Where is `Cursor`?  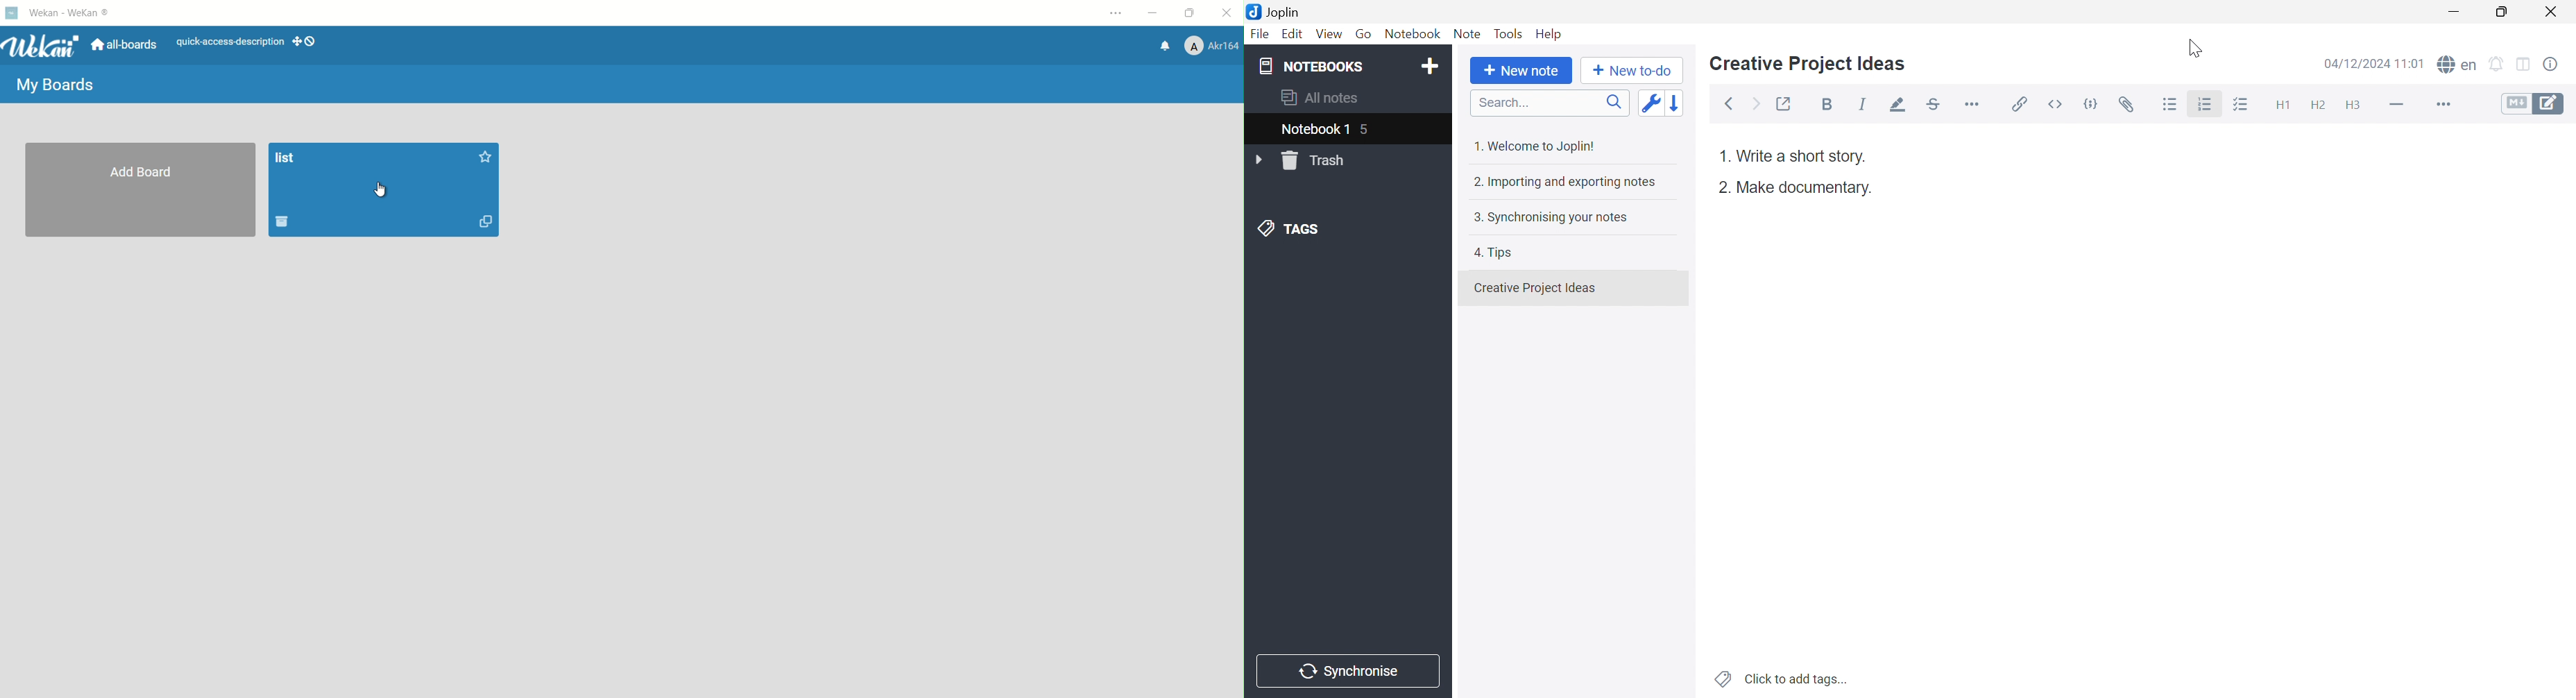
Cursor is located at coordinates (2209, 109).